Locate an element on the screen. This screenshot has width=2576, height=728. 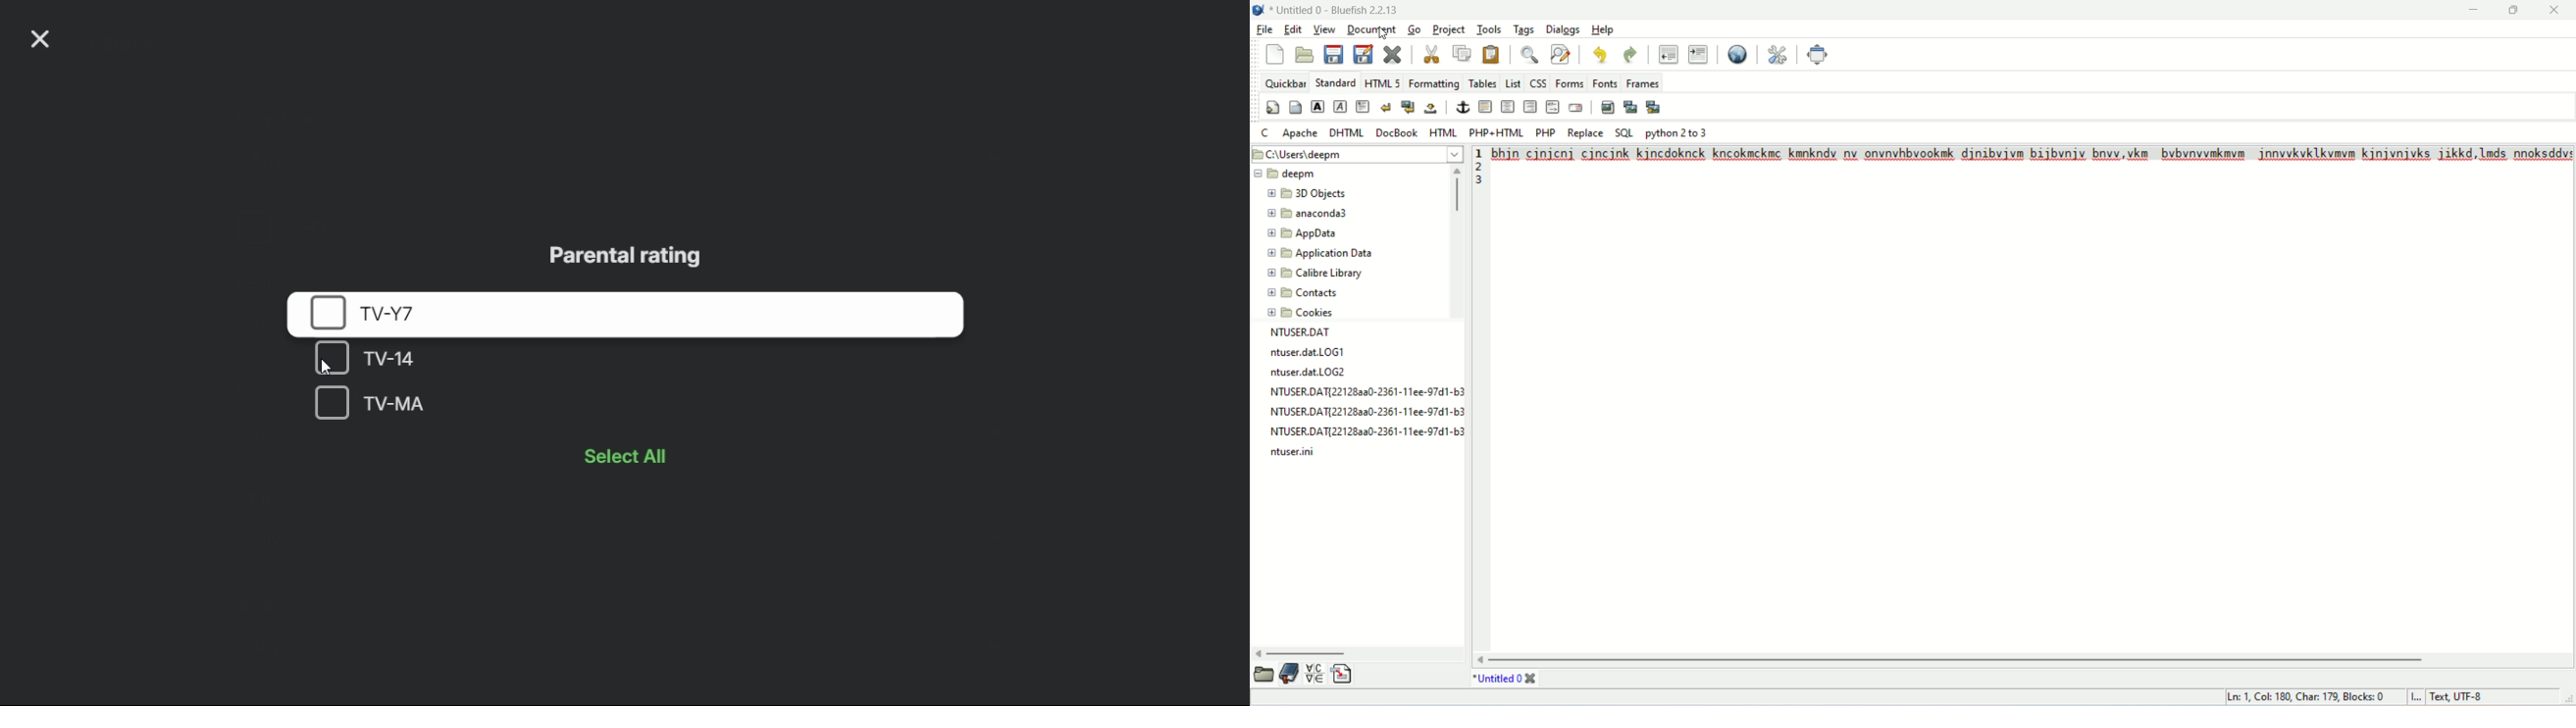
title is located at coordinates (1339, 10).